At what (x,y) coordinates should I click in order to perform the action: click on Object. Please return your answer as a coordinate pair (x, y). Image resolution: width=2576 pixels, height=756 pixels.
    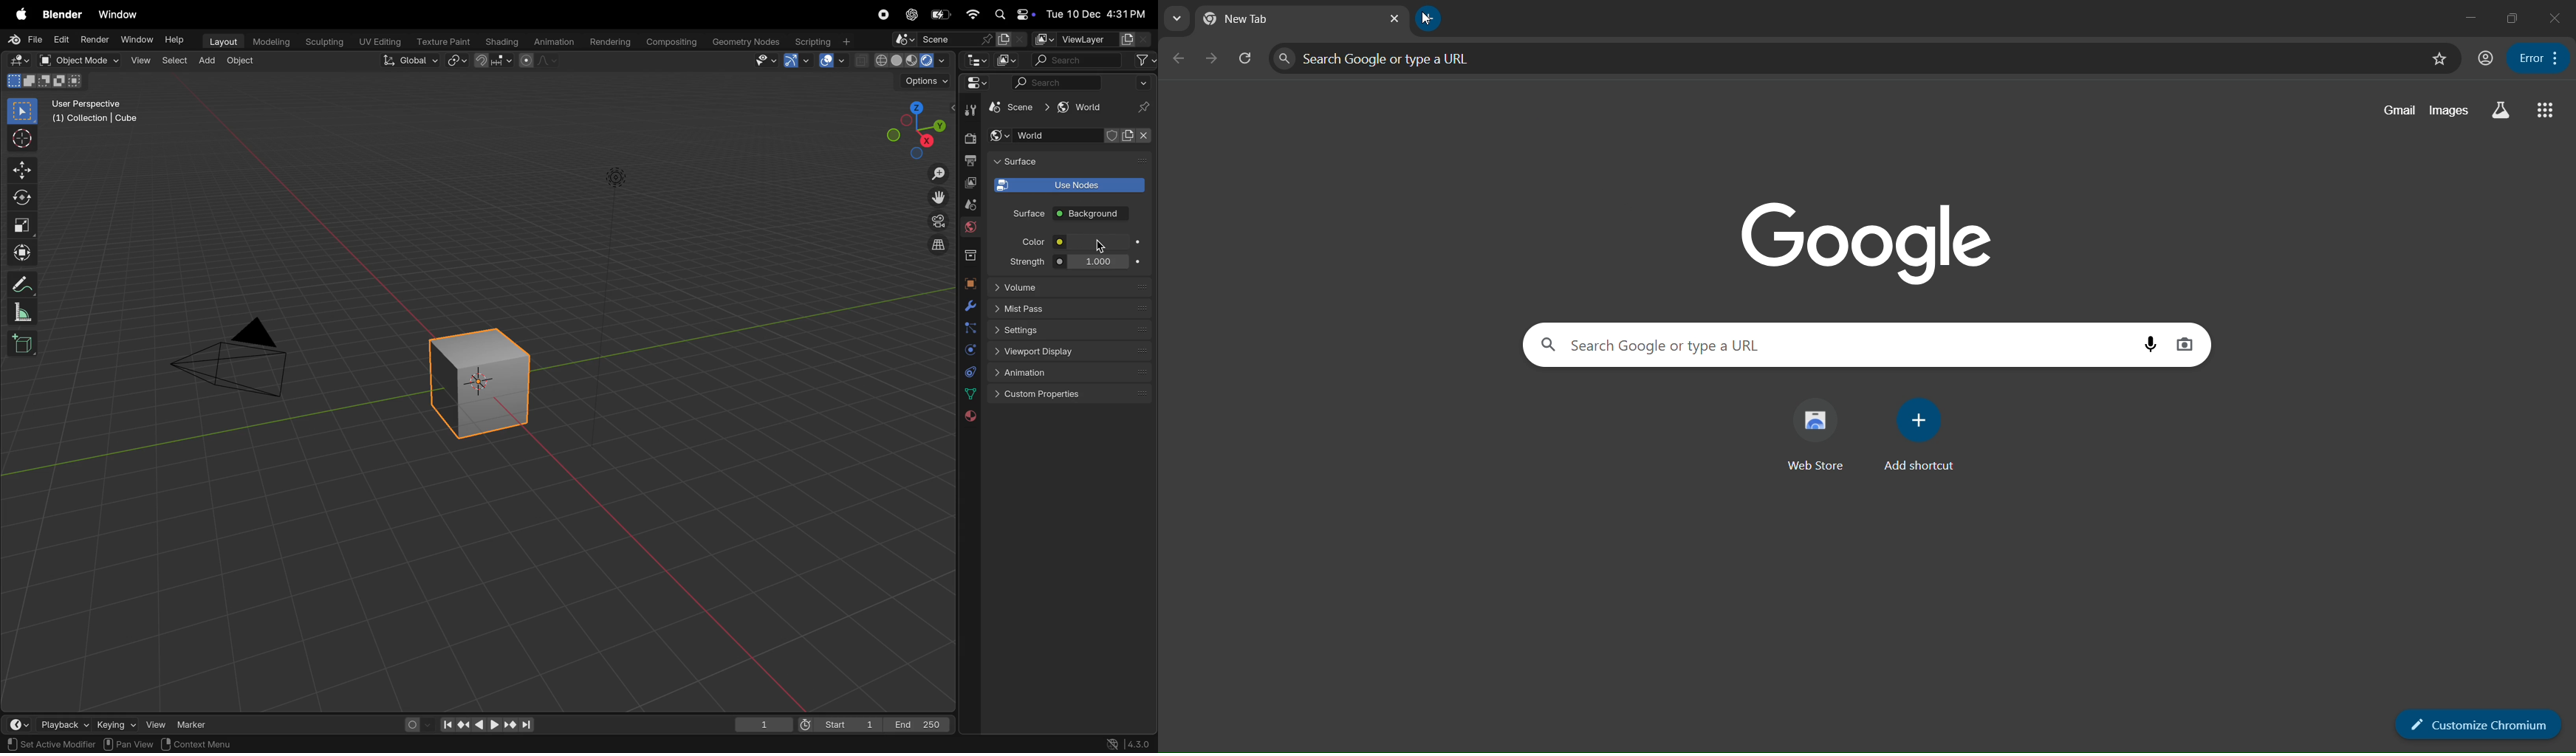
    Looking at the image, I should click on (242, 61).